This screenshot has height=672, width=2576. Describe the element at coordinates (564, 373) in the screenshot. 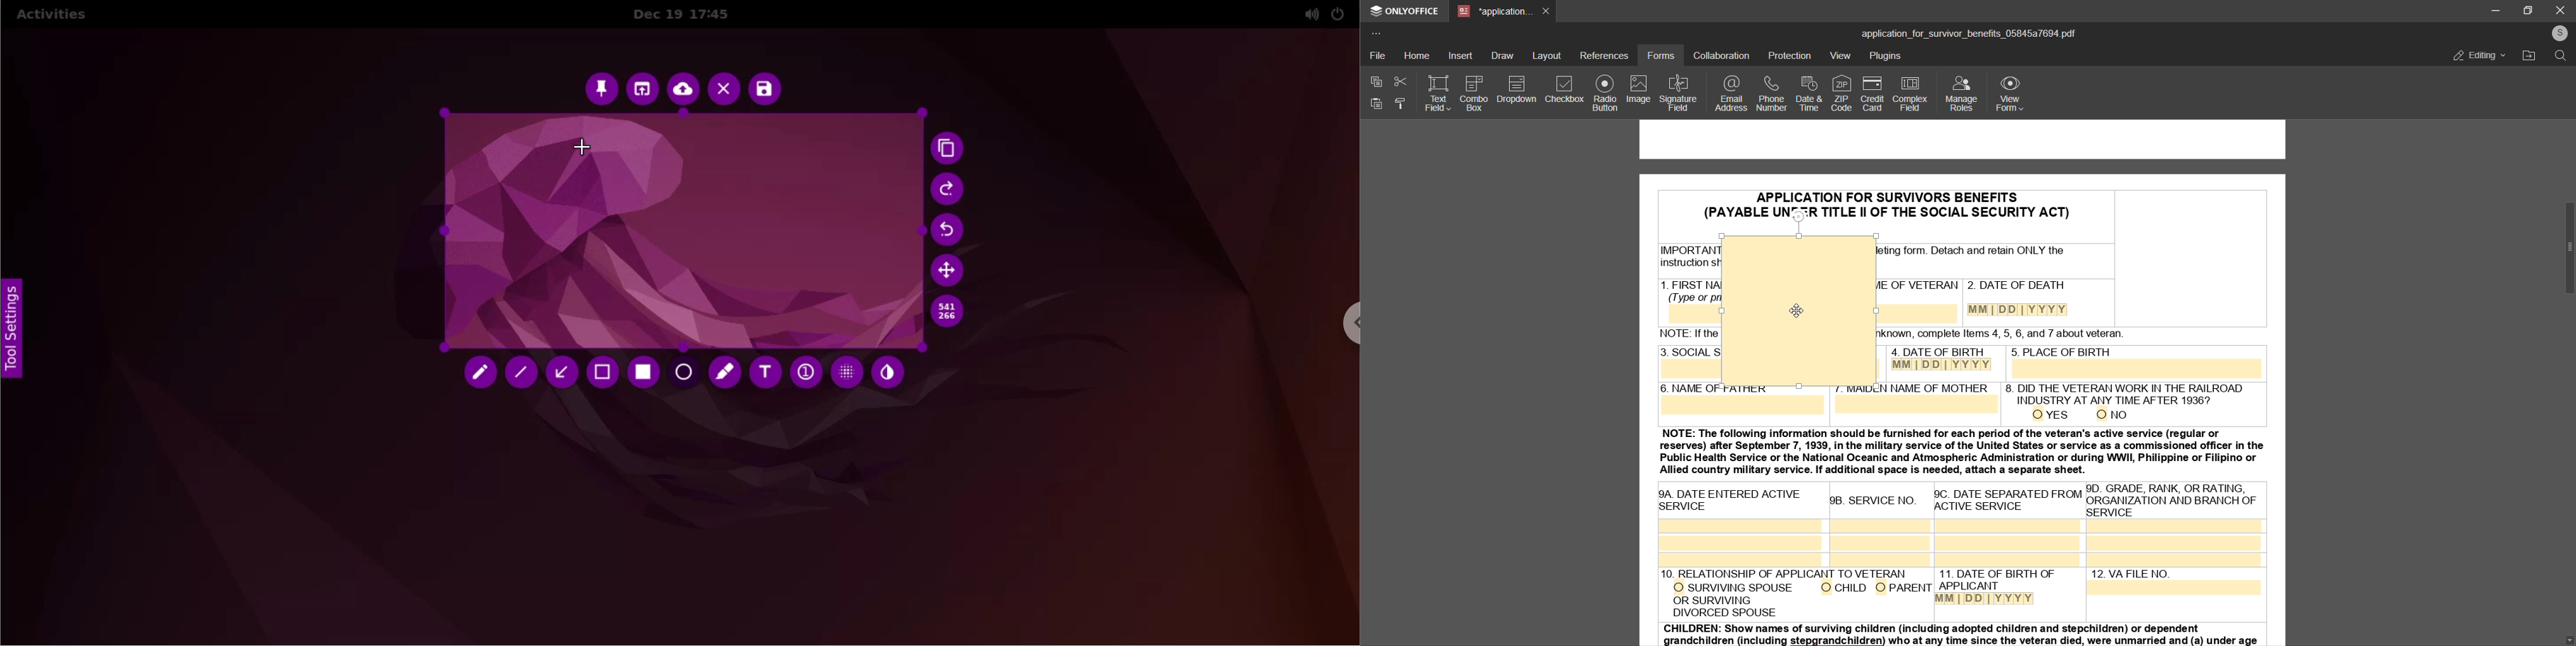

I see `arrow tool` at that location.